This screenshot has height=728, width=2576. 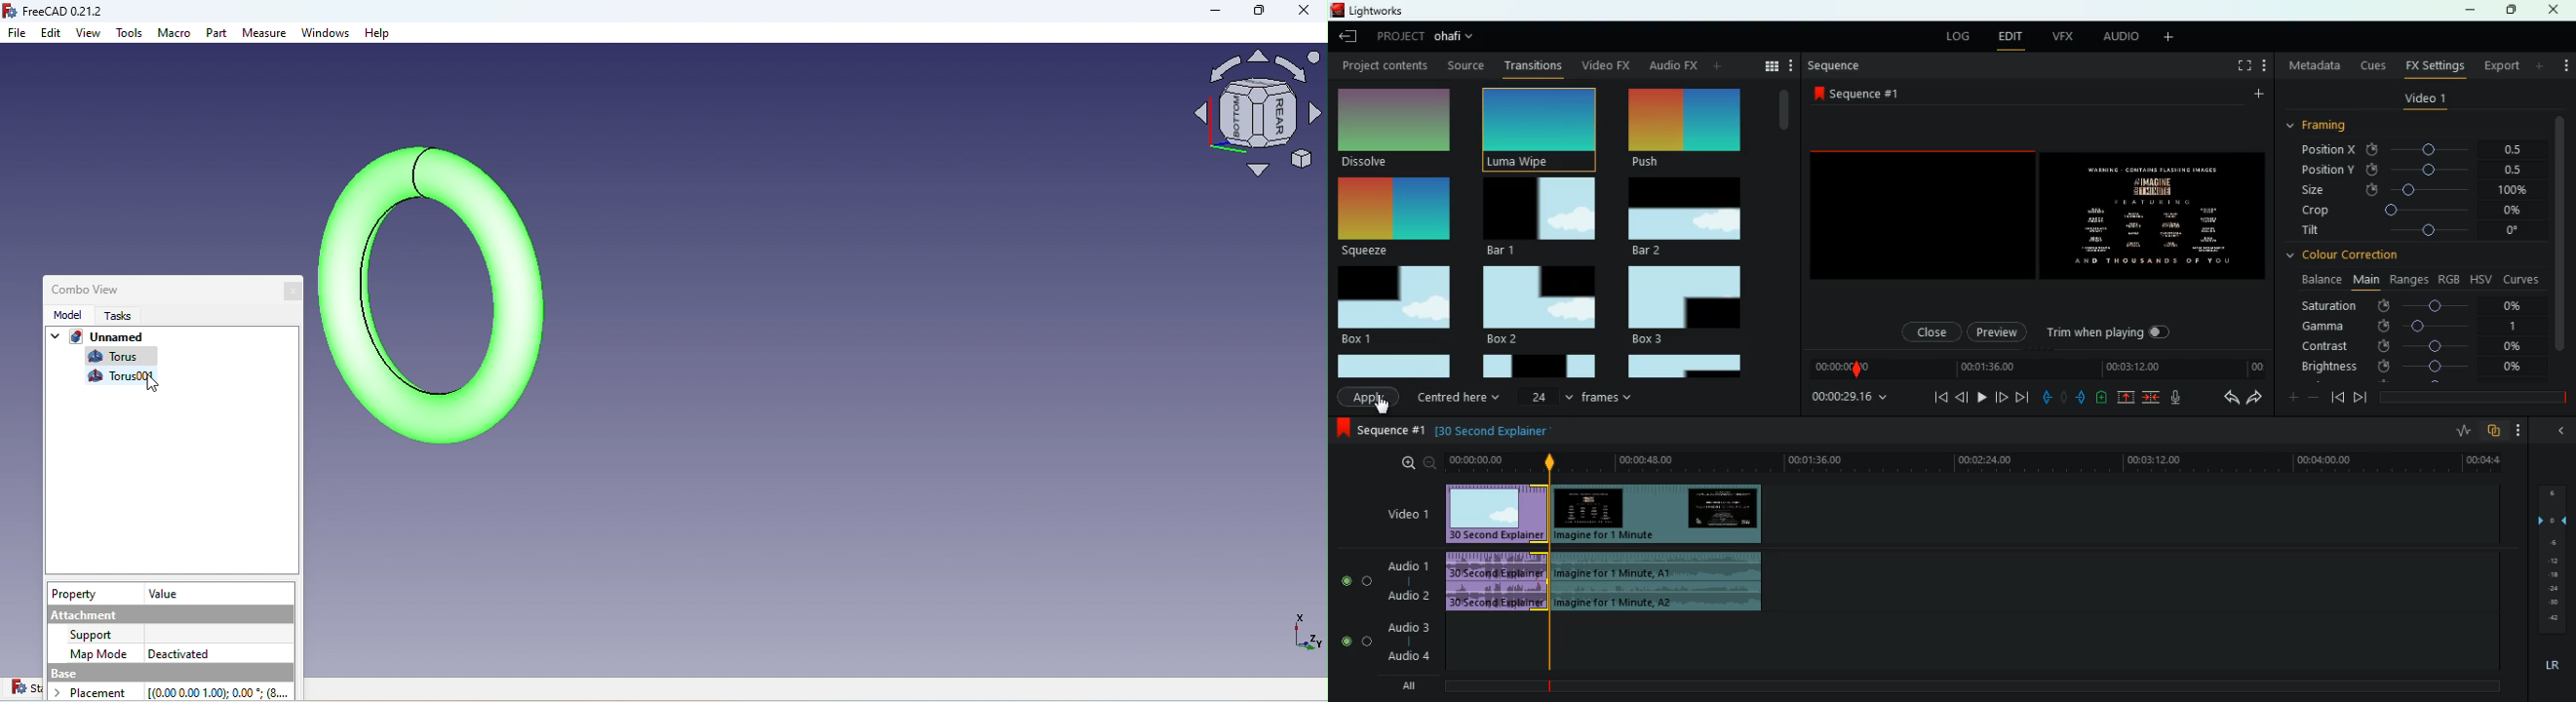 I want to click on Navigation square, so click(x=1258, y=119).